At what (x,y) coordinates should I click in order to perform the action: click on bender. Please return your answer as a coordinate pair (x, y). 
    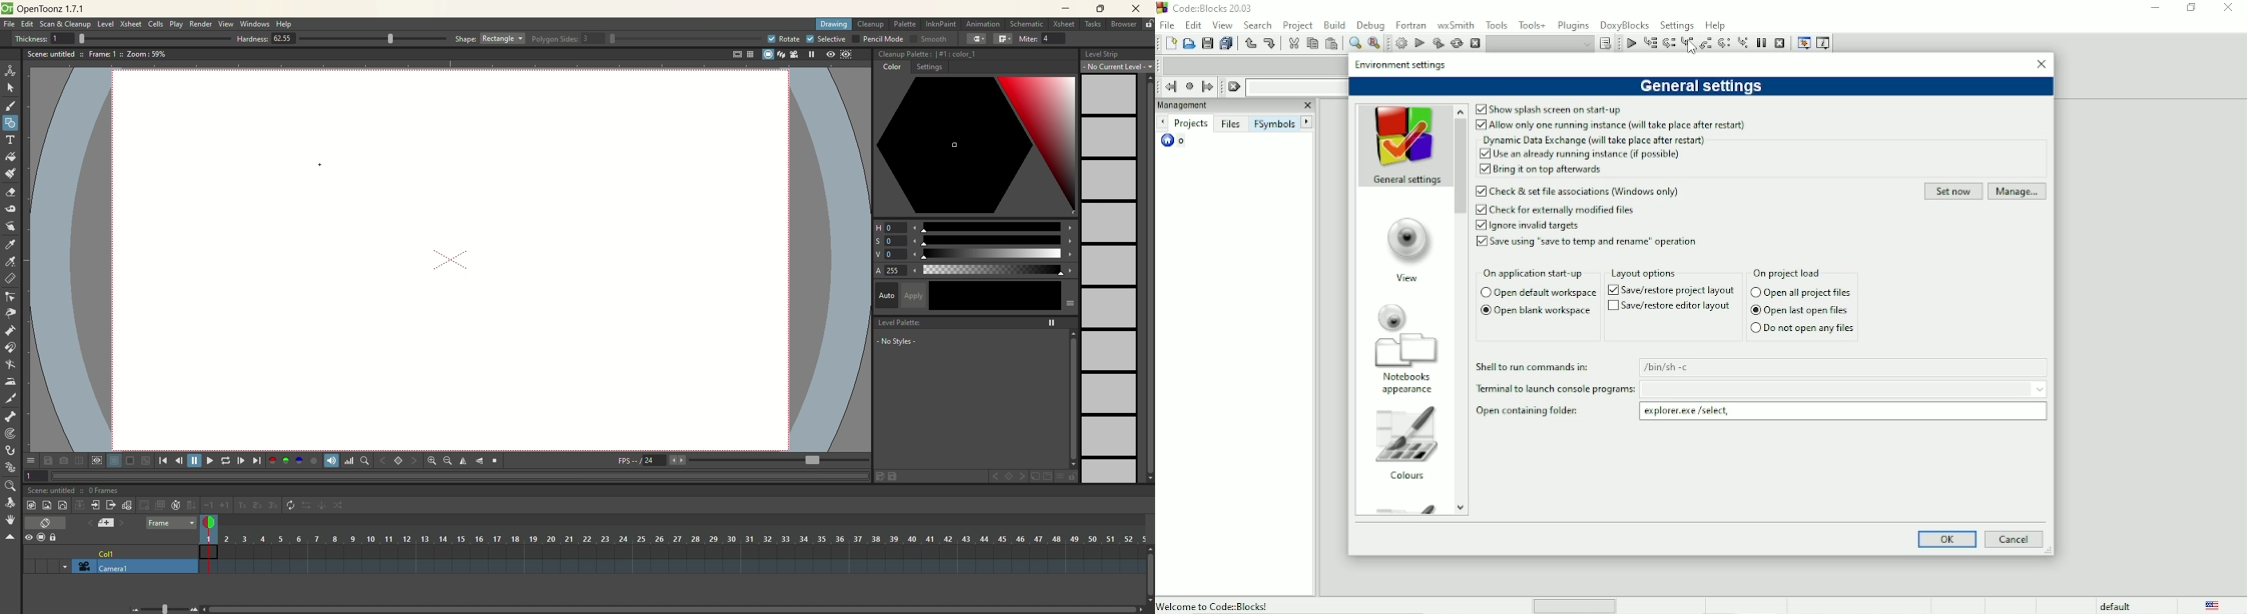
    Looking at the image, I should click on (10, 366).